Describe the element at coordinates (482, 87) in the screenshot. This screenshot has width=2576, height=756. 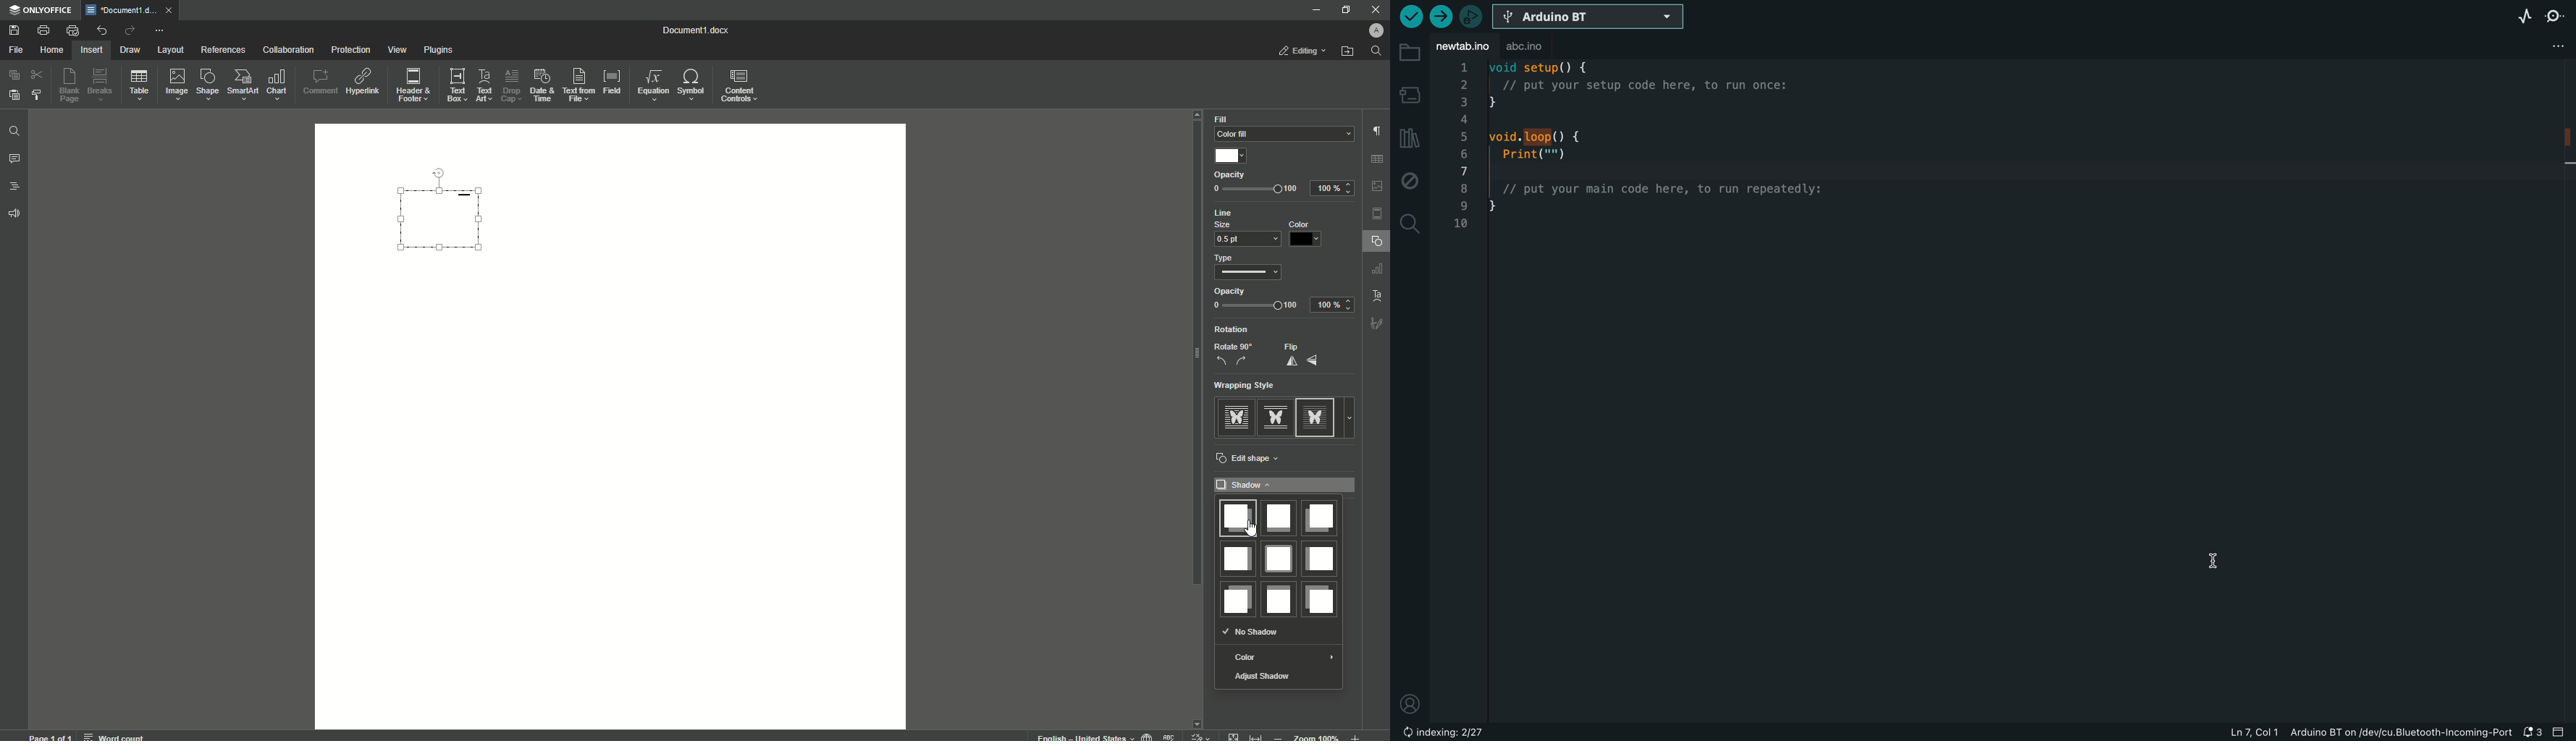
I see `Text Art` at that location.